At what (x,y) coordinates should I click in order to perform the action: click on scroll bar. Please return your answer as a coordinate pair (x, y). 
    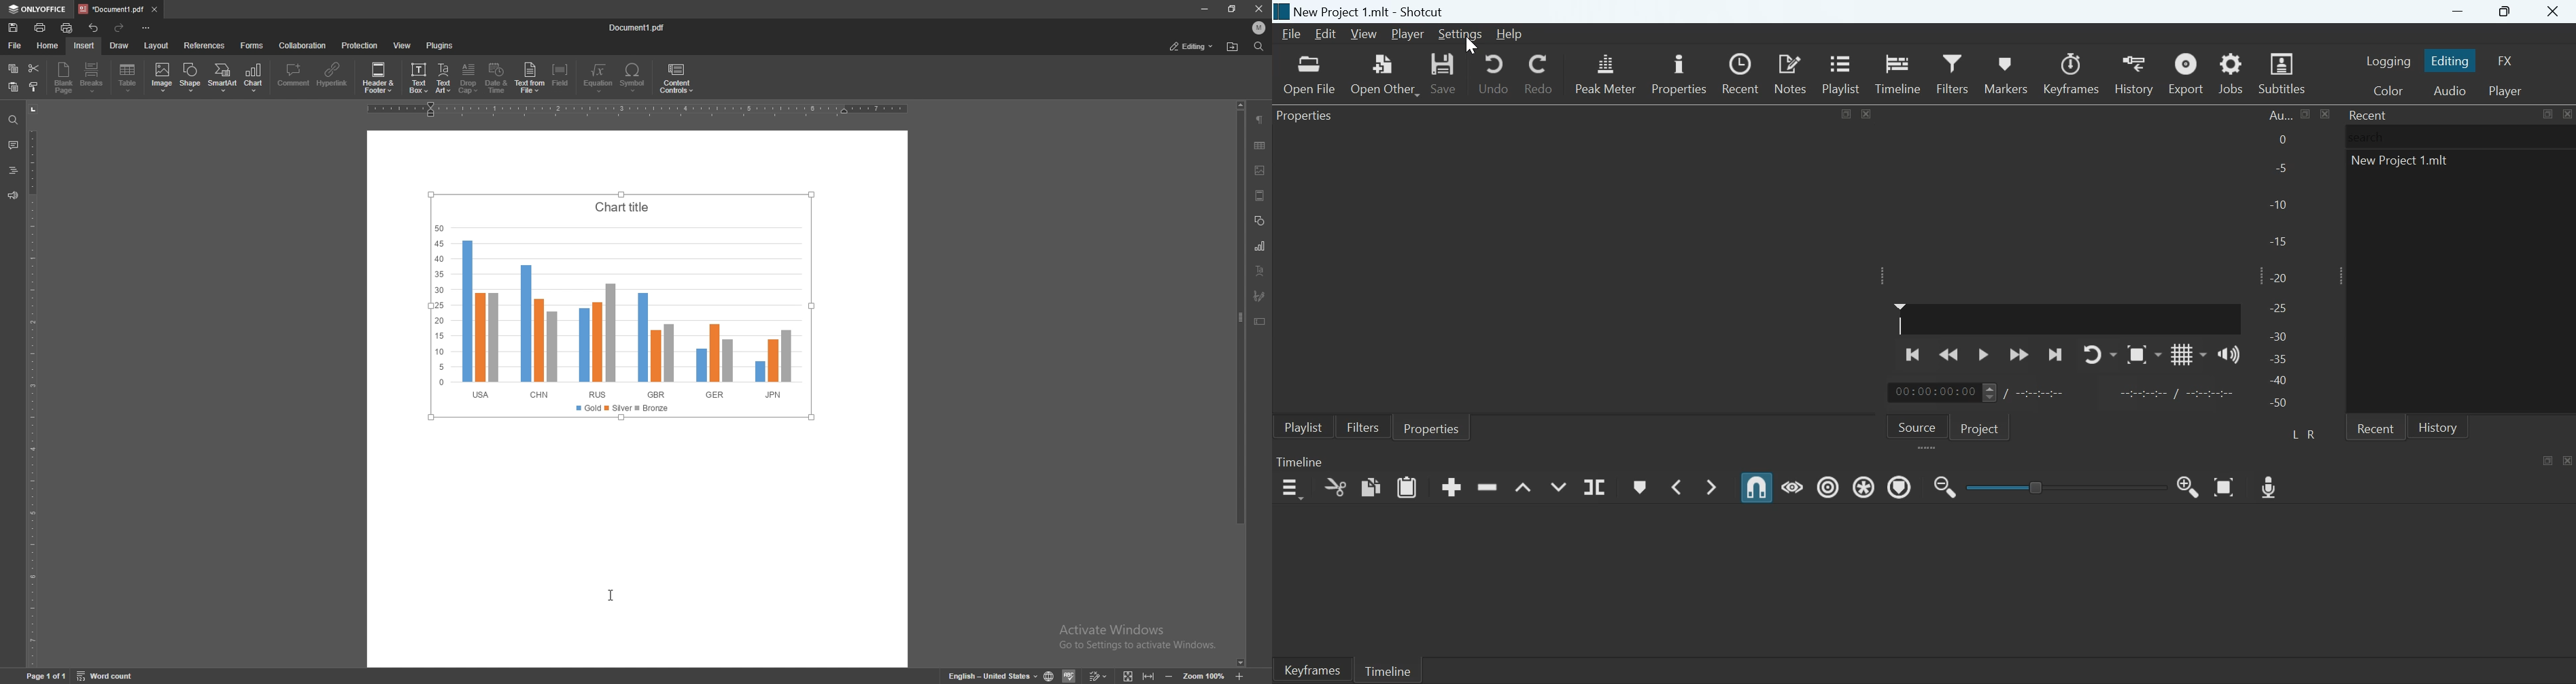
    Looking at the image, I should click on (1241, 385).